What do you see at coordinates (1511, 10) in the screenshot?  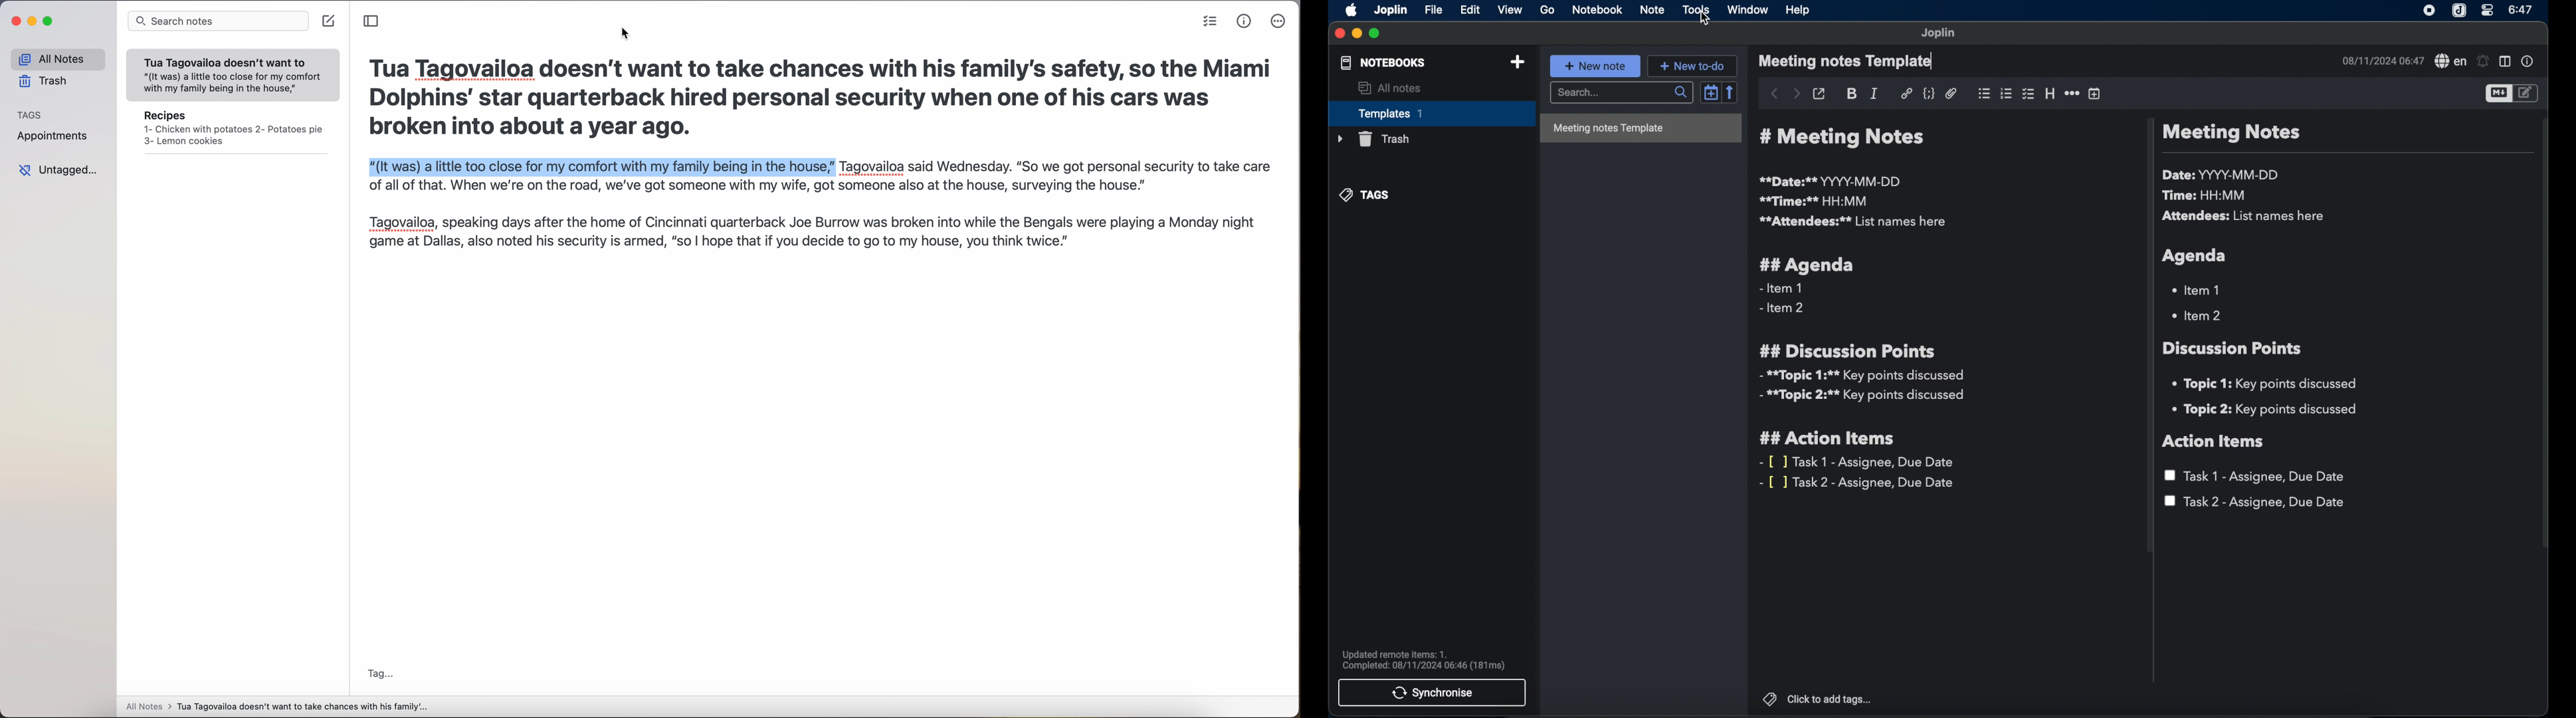 I see `view` at bounding box center [1511, 10].